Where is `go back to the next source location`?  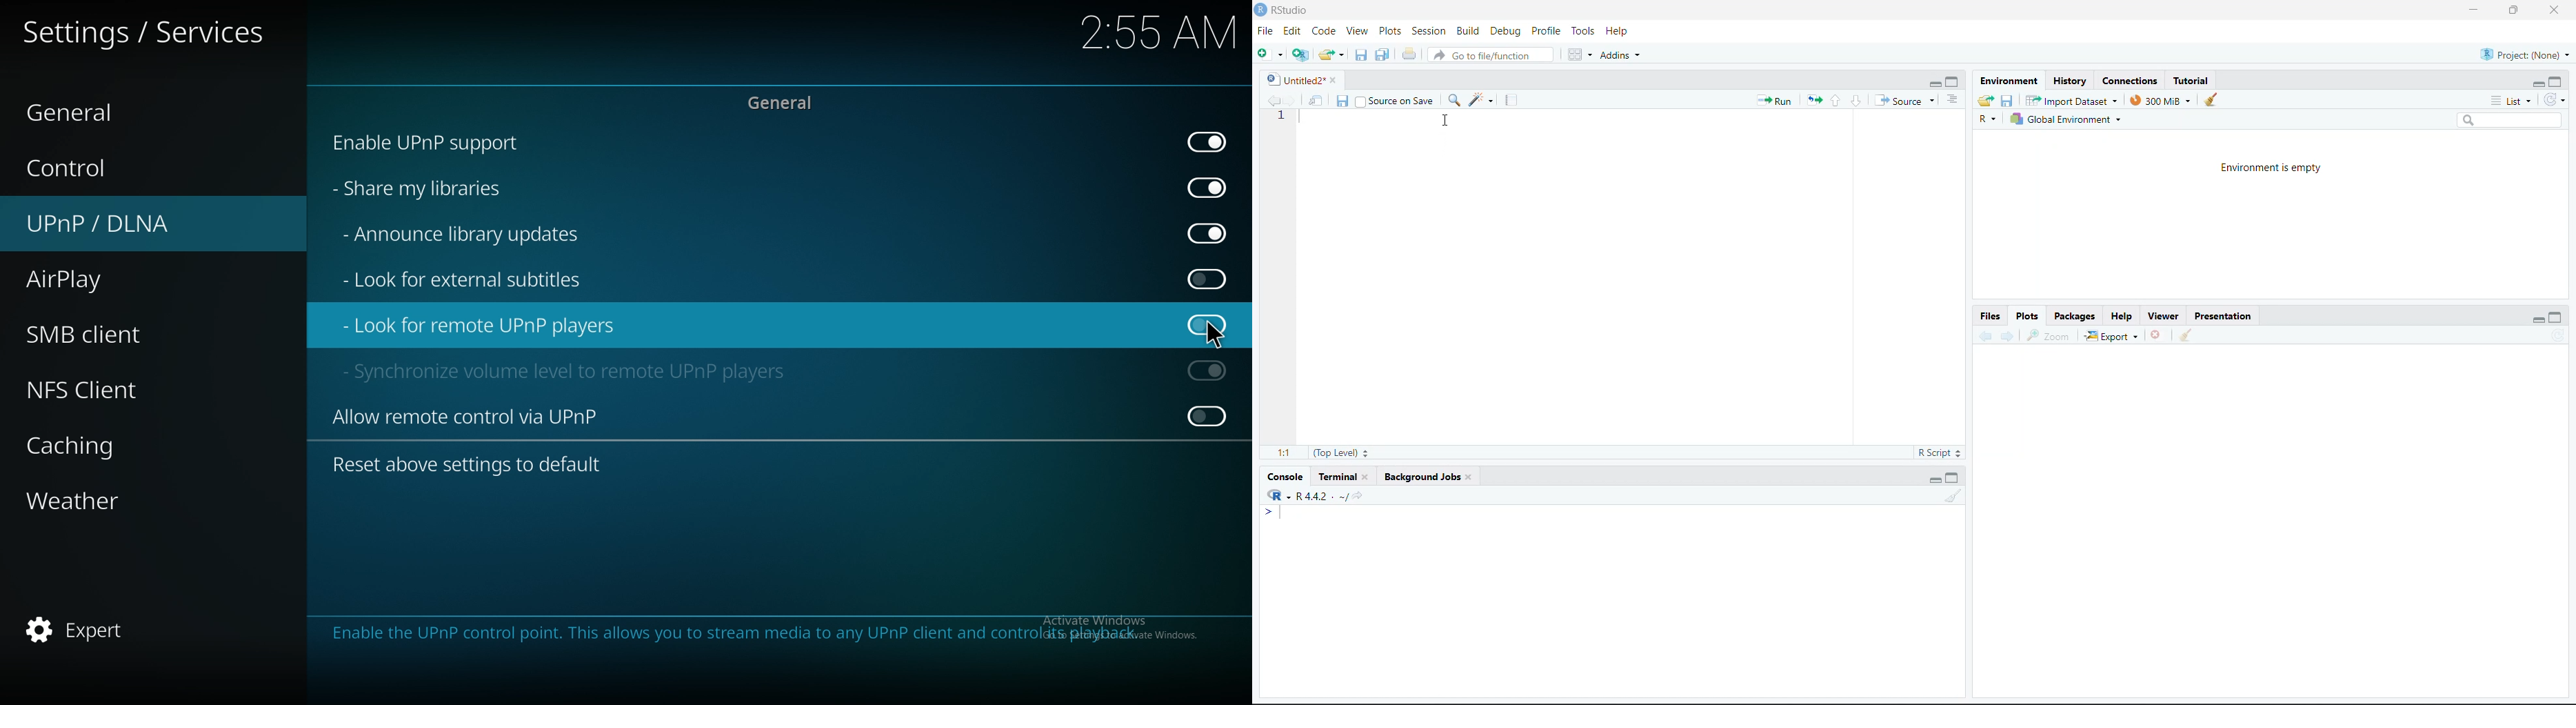
go back to the next source location is located at coordinates (1291, 98).